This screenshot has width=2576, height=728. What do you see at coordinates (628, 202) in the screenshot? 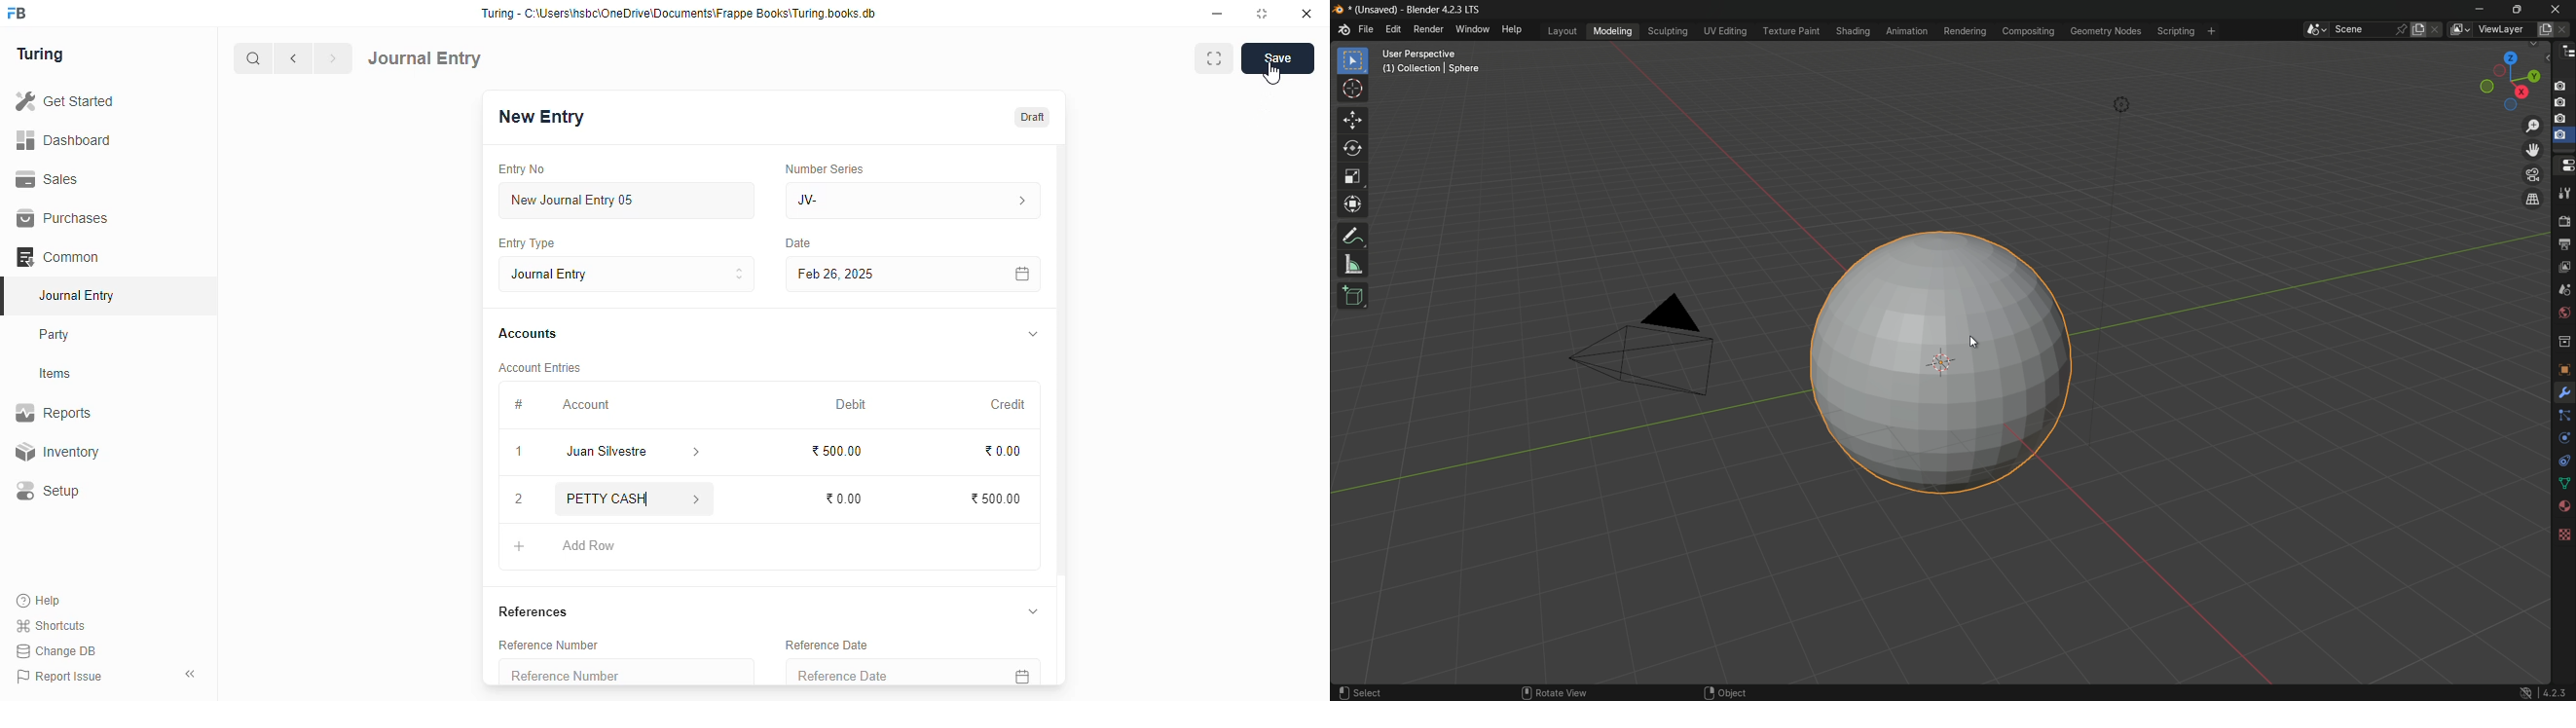
I see `new journal entry 05` at bounding box center [628, 202].